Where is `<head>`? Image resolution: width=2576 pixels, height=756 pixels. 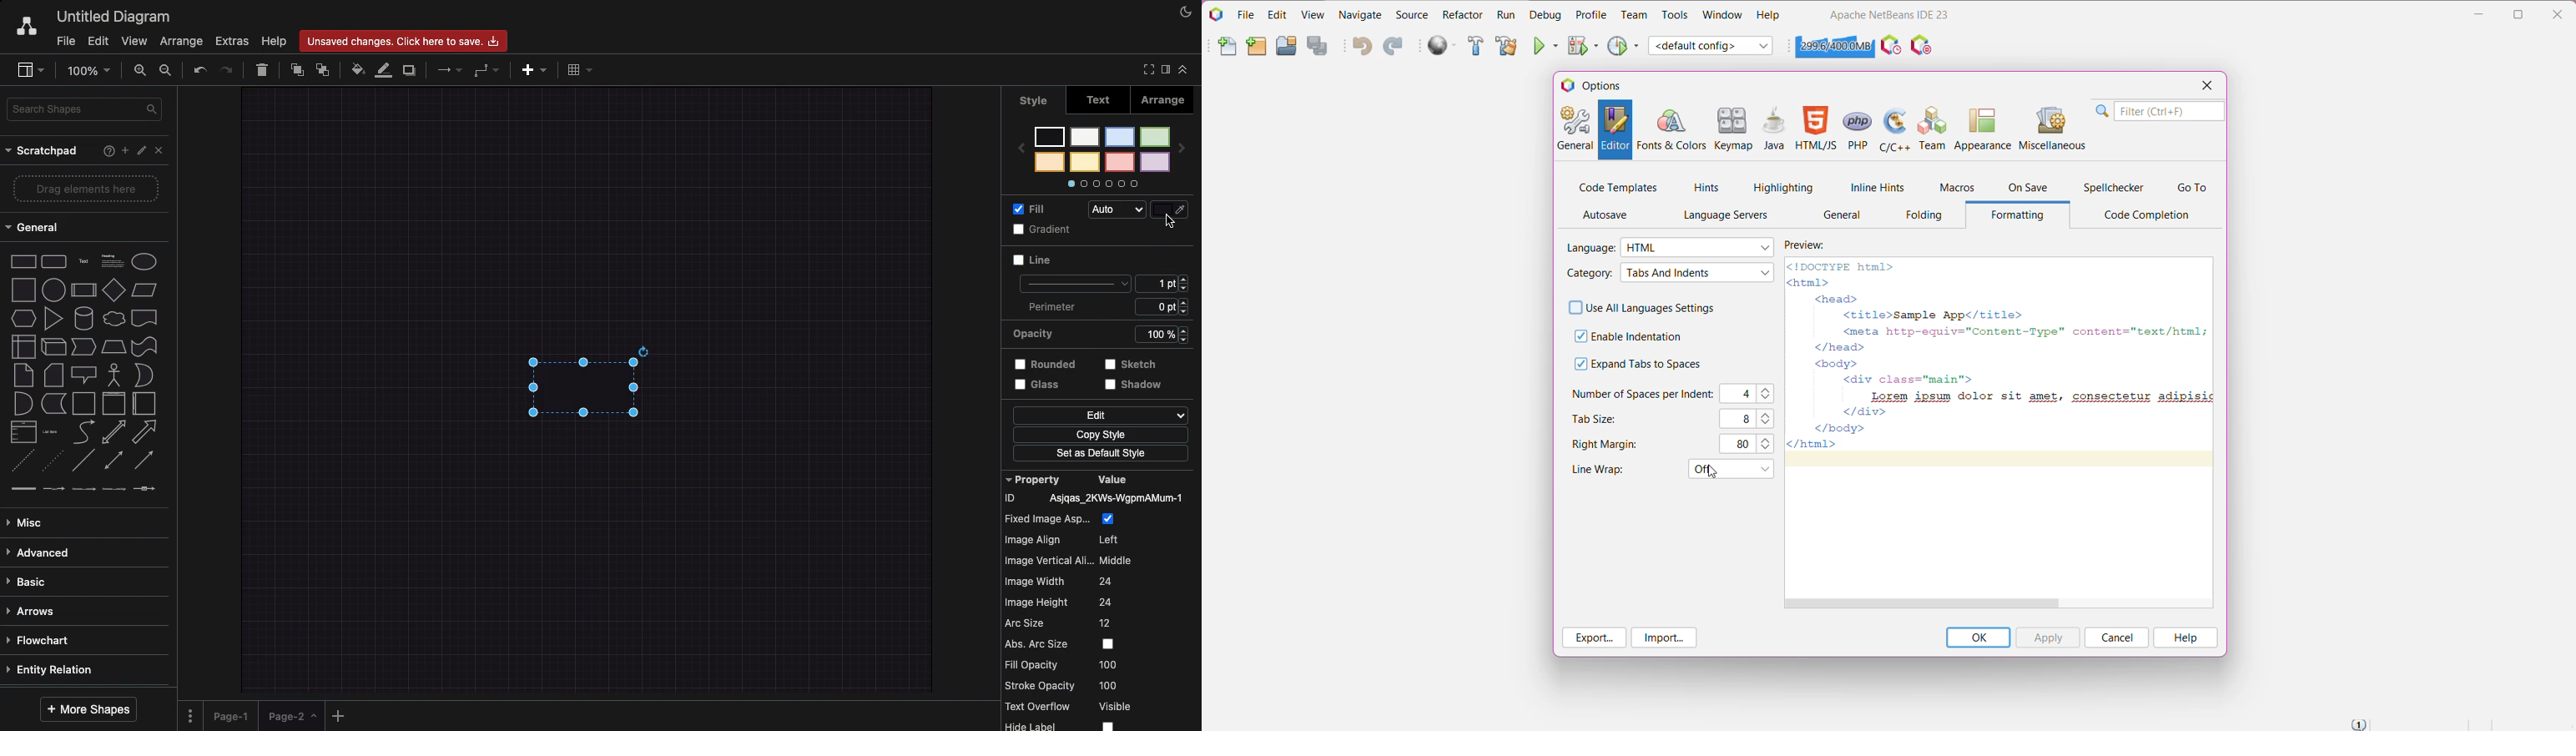 <head> is located at coordinates (1834, 300).